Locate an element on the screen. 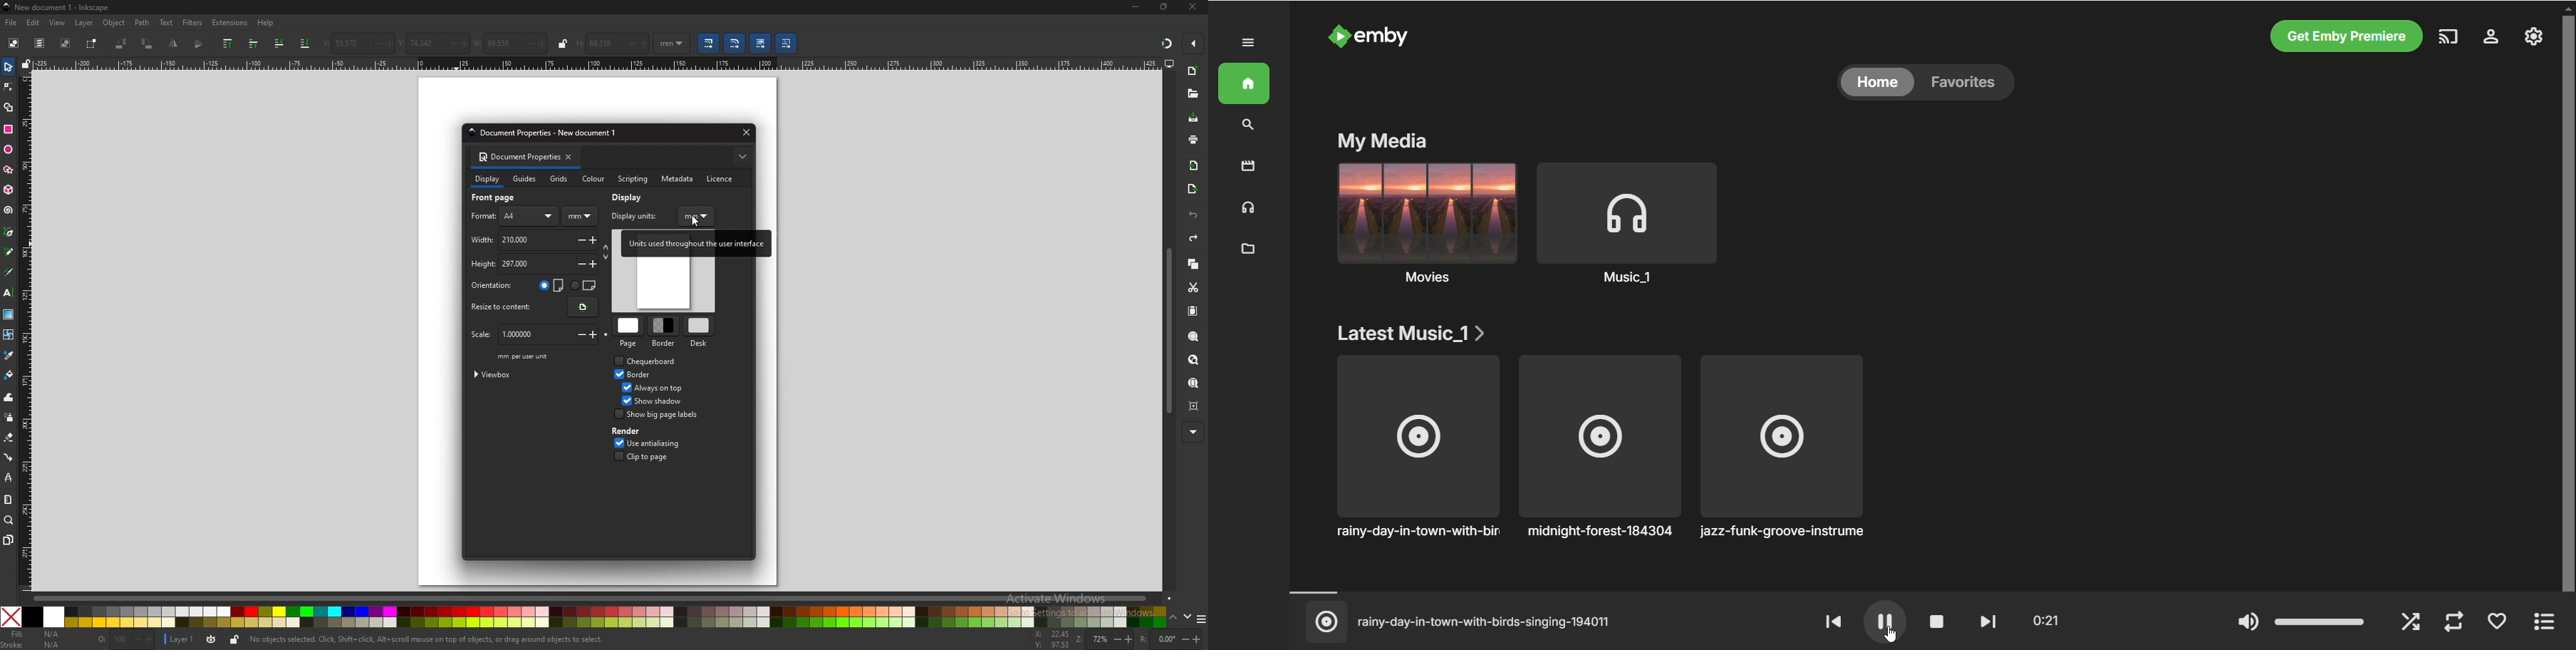 Image resolution: width=2576 pixels, height=672 pixels. current layer visibility is located at coordinates (211, 641).